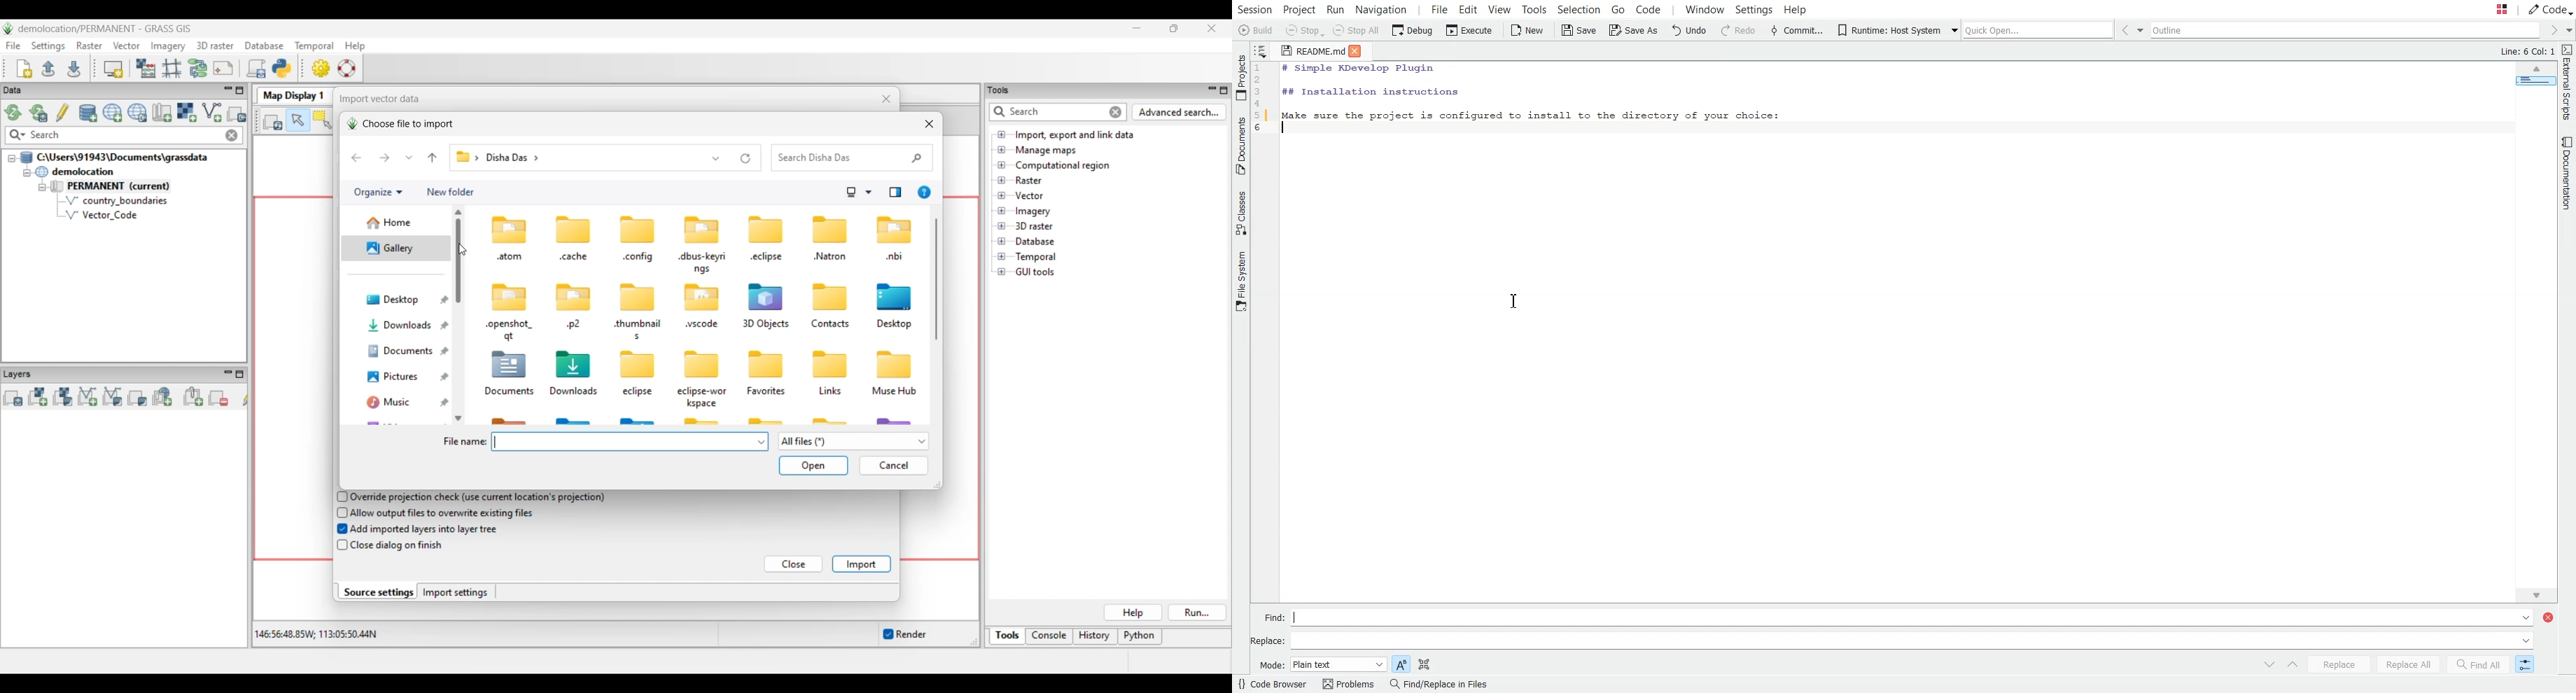 This screenshot has width=2576, height=700. I want to click on Project, so click(1300, 8).